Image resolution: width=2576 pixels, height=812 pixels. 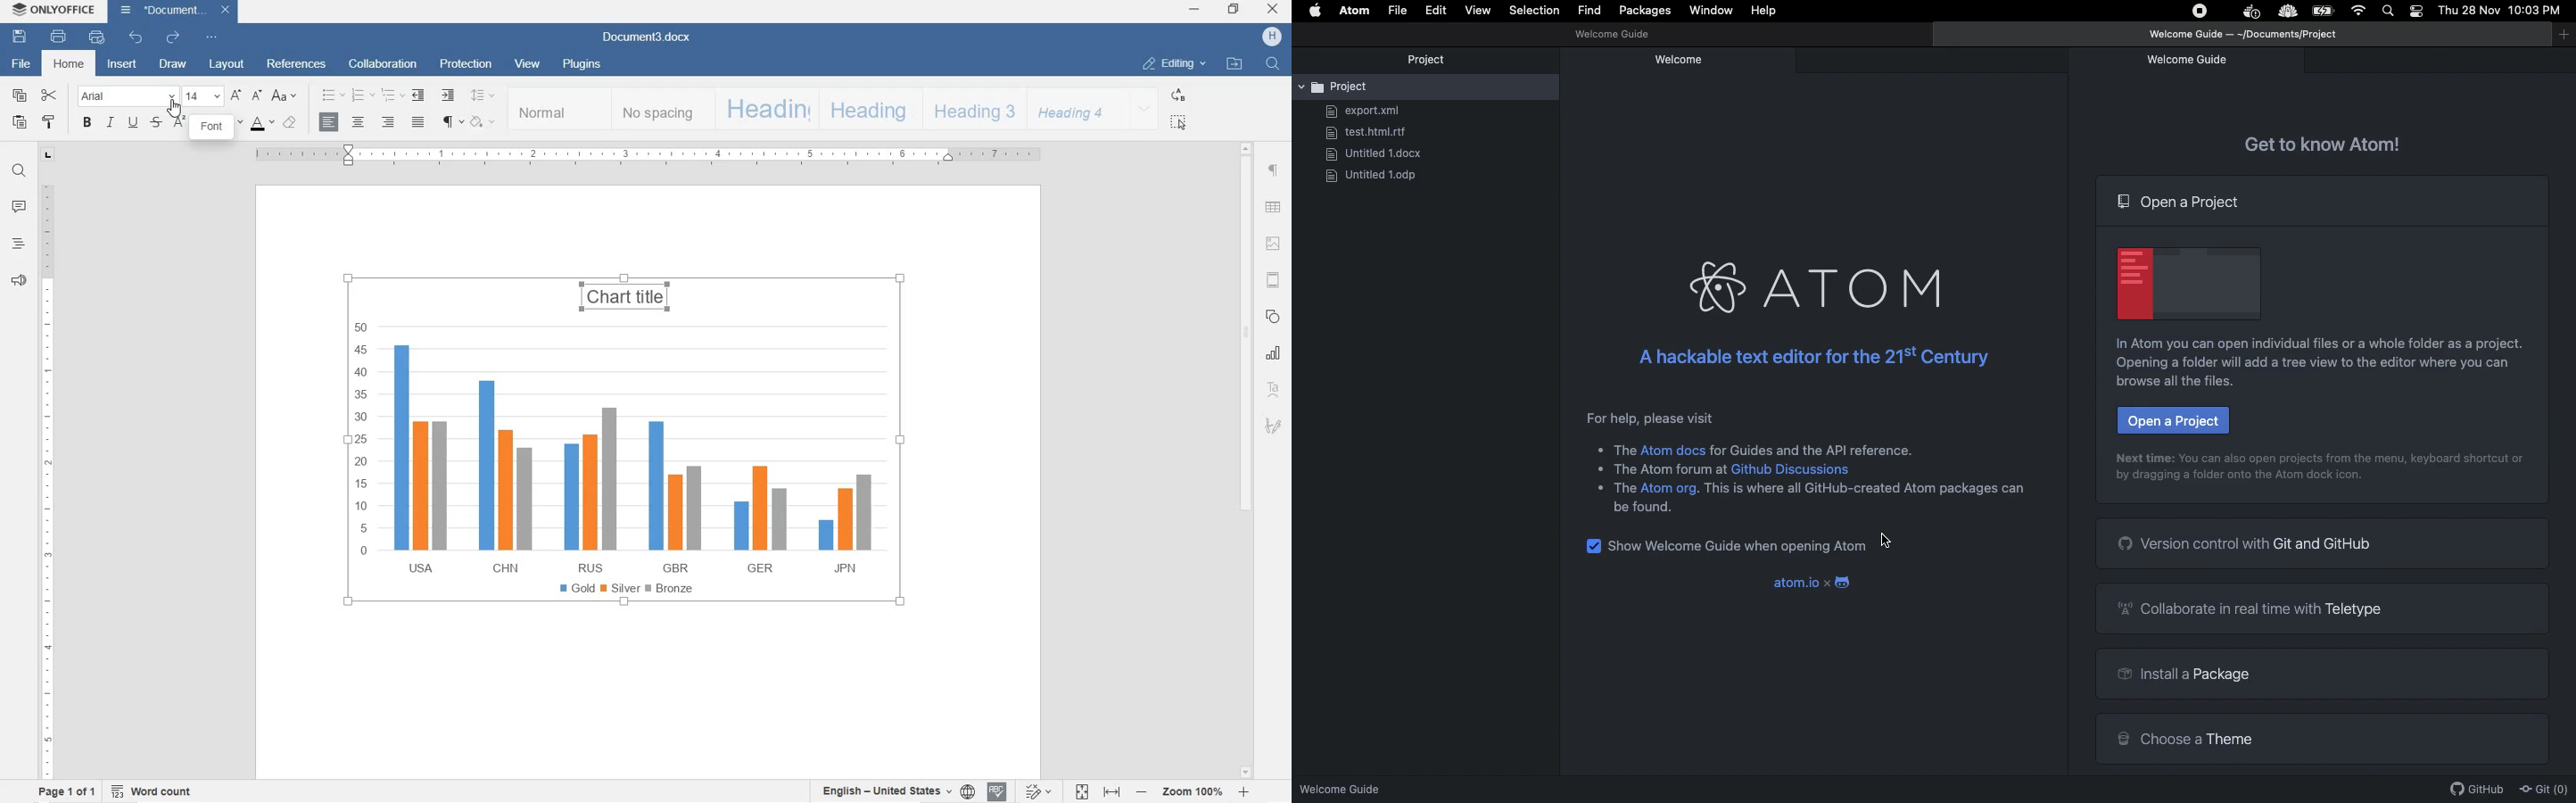 I want to click on DECREASE INDENT, so click(x=417, y=96).